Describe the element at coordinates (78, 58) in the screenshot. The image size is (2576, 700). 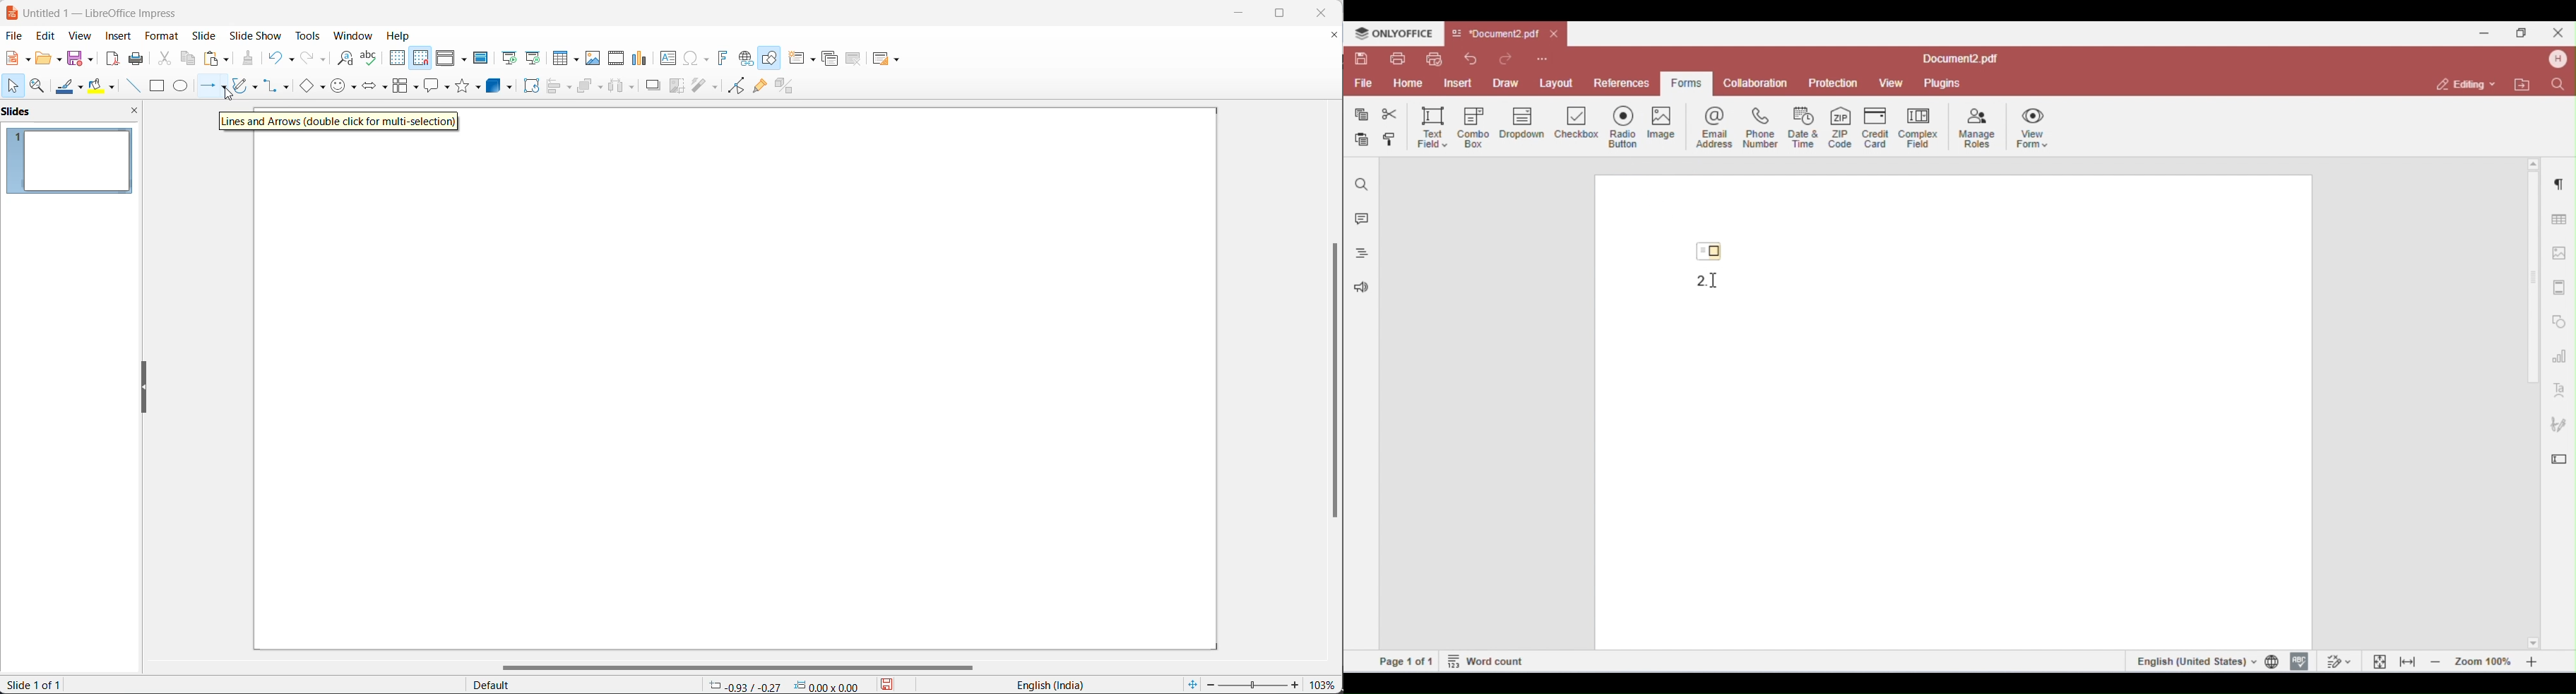
I see `save ` at that location.